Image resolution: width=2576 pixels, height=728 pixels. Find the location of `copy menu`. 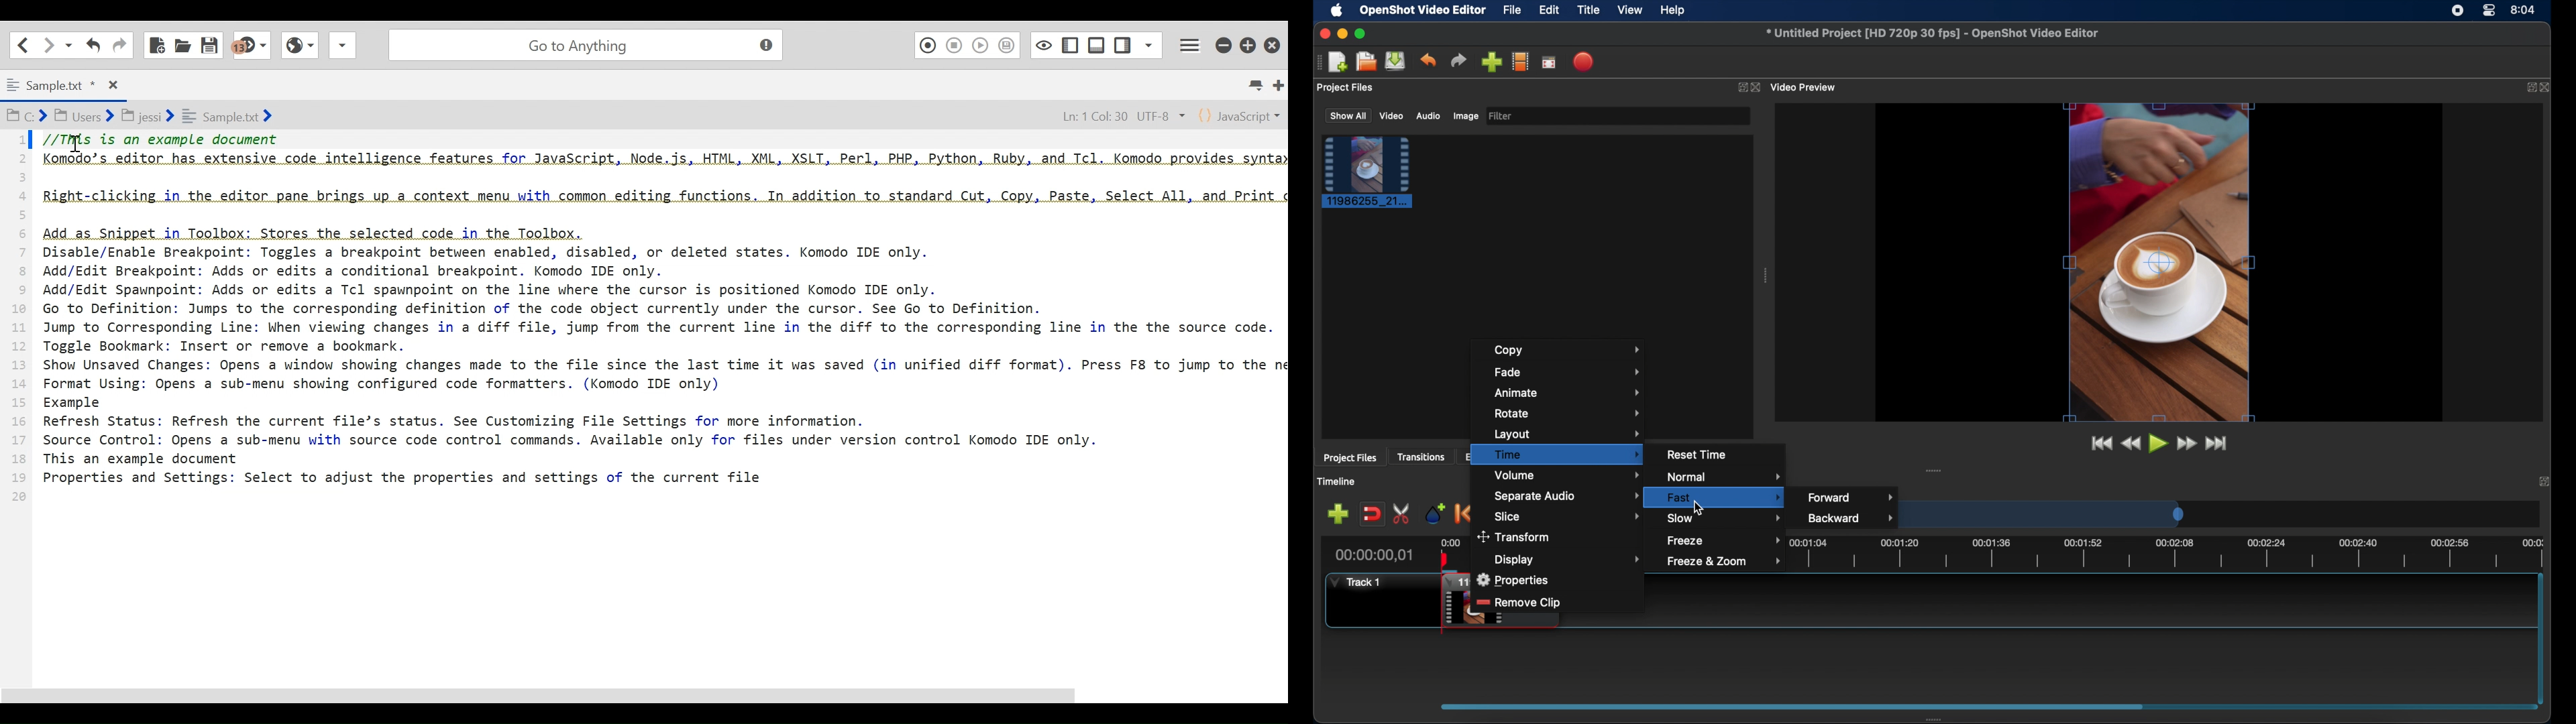

copy menu is located at coordinates (1568, 351).